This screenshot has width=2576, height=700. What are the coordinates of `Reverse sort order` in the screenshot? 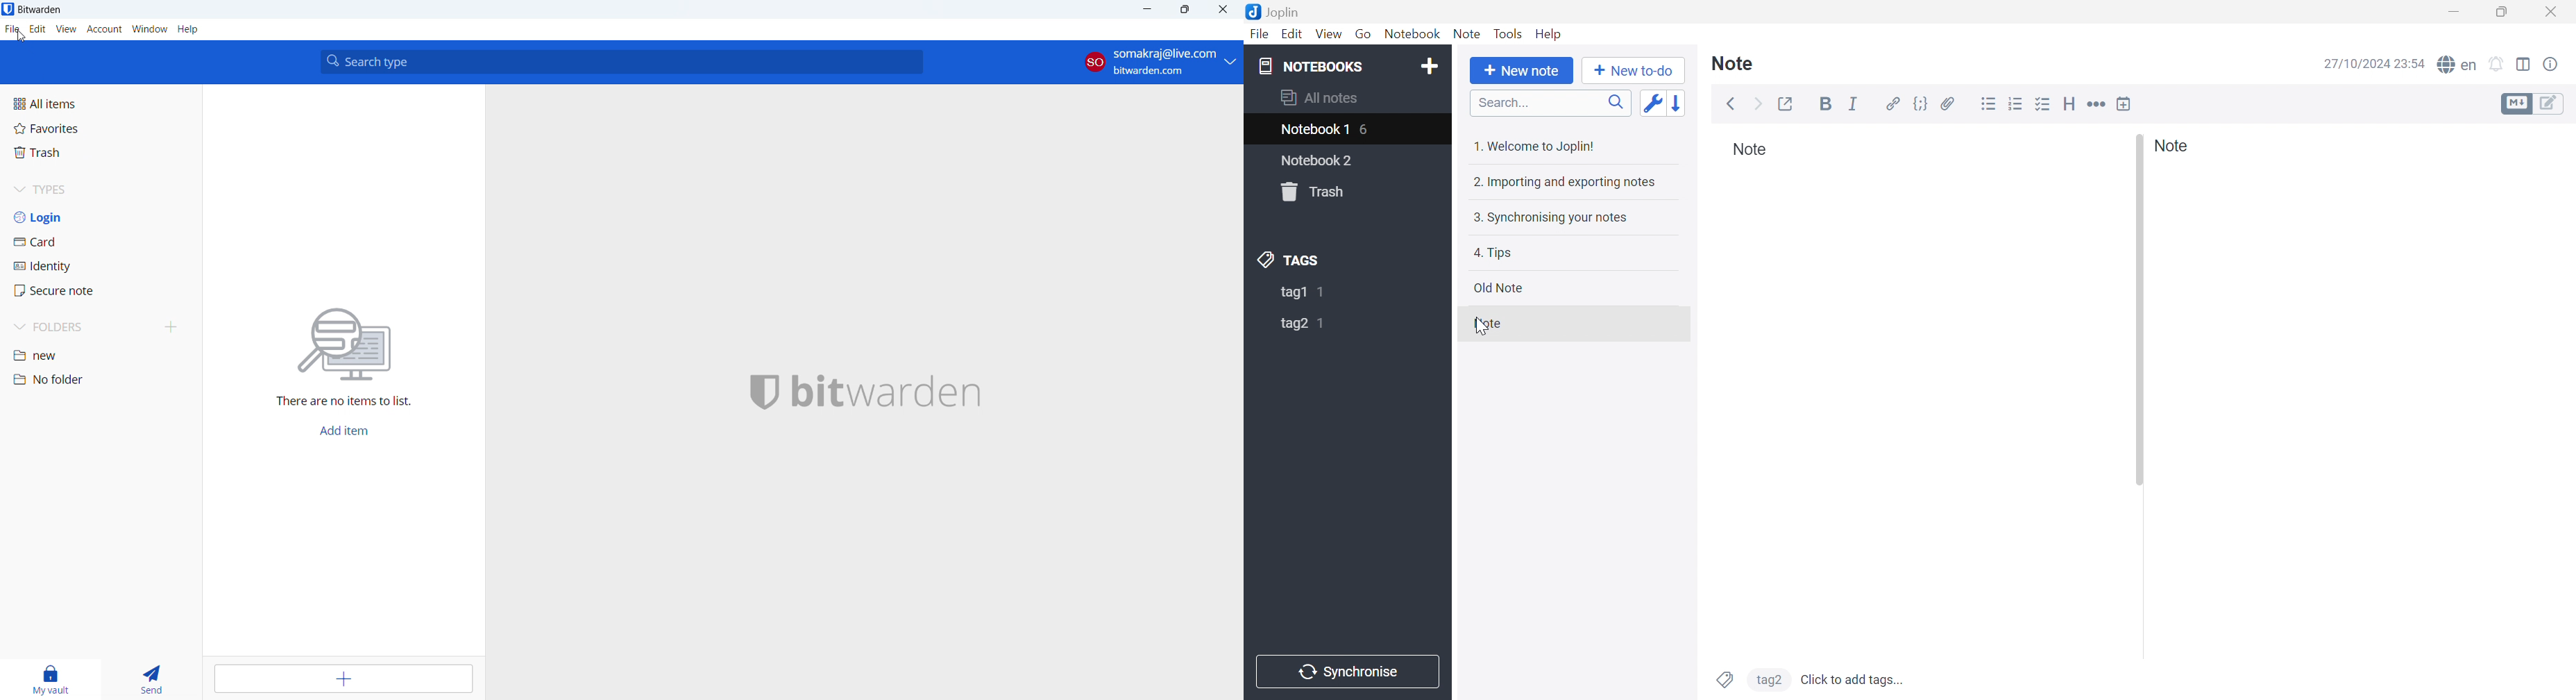 It's located at (1679, 103).